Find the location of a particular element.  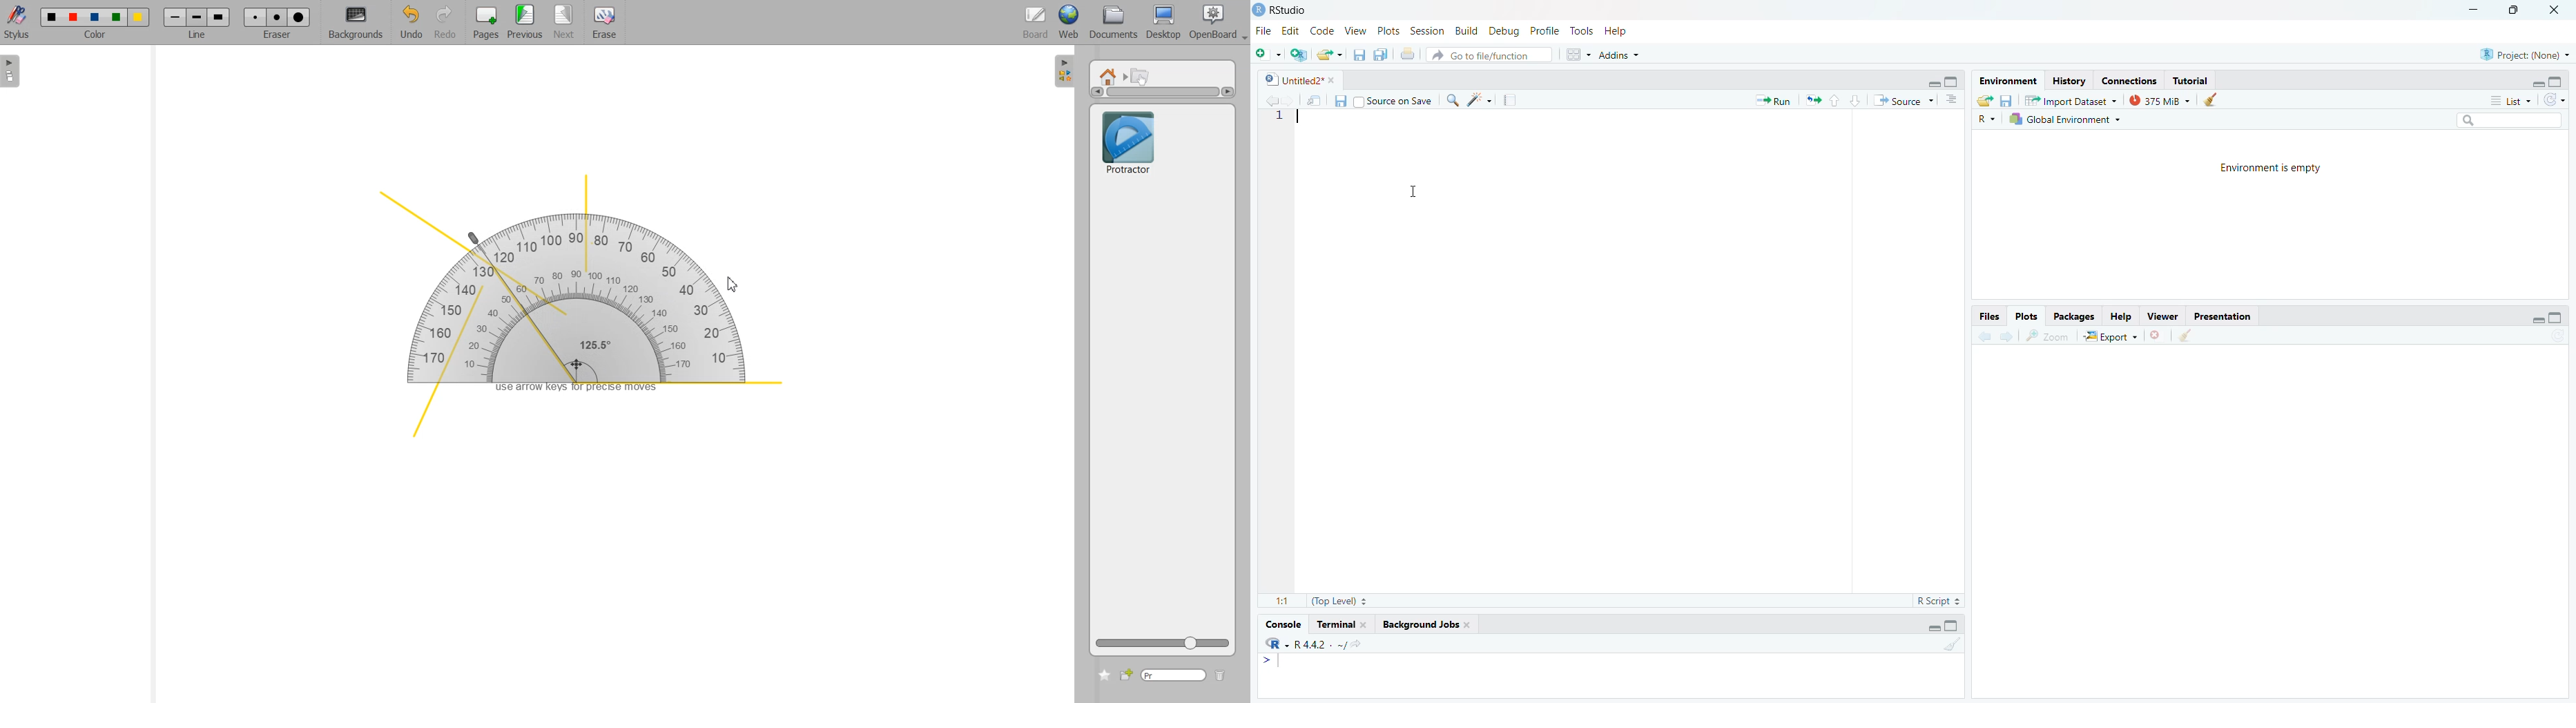

hide r script is located at coordinates (1935, 627).